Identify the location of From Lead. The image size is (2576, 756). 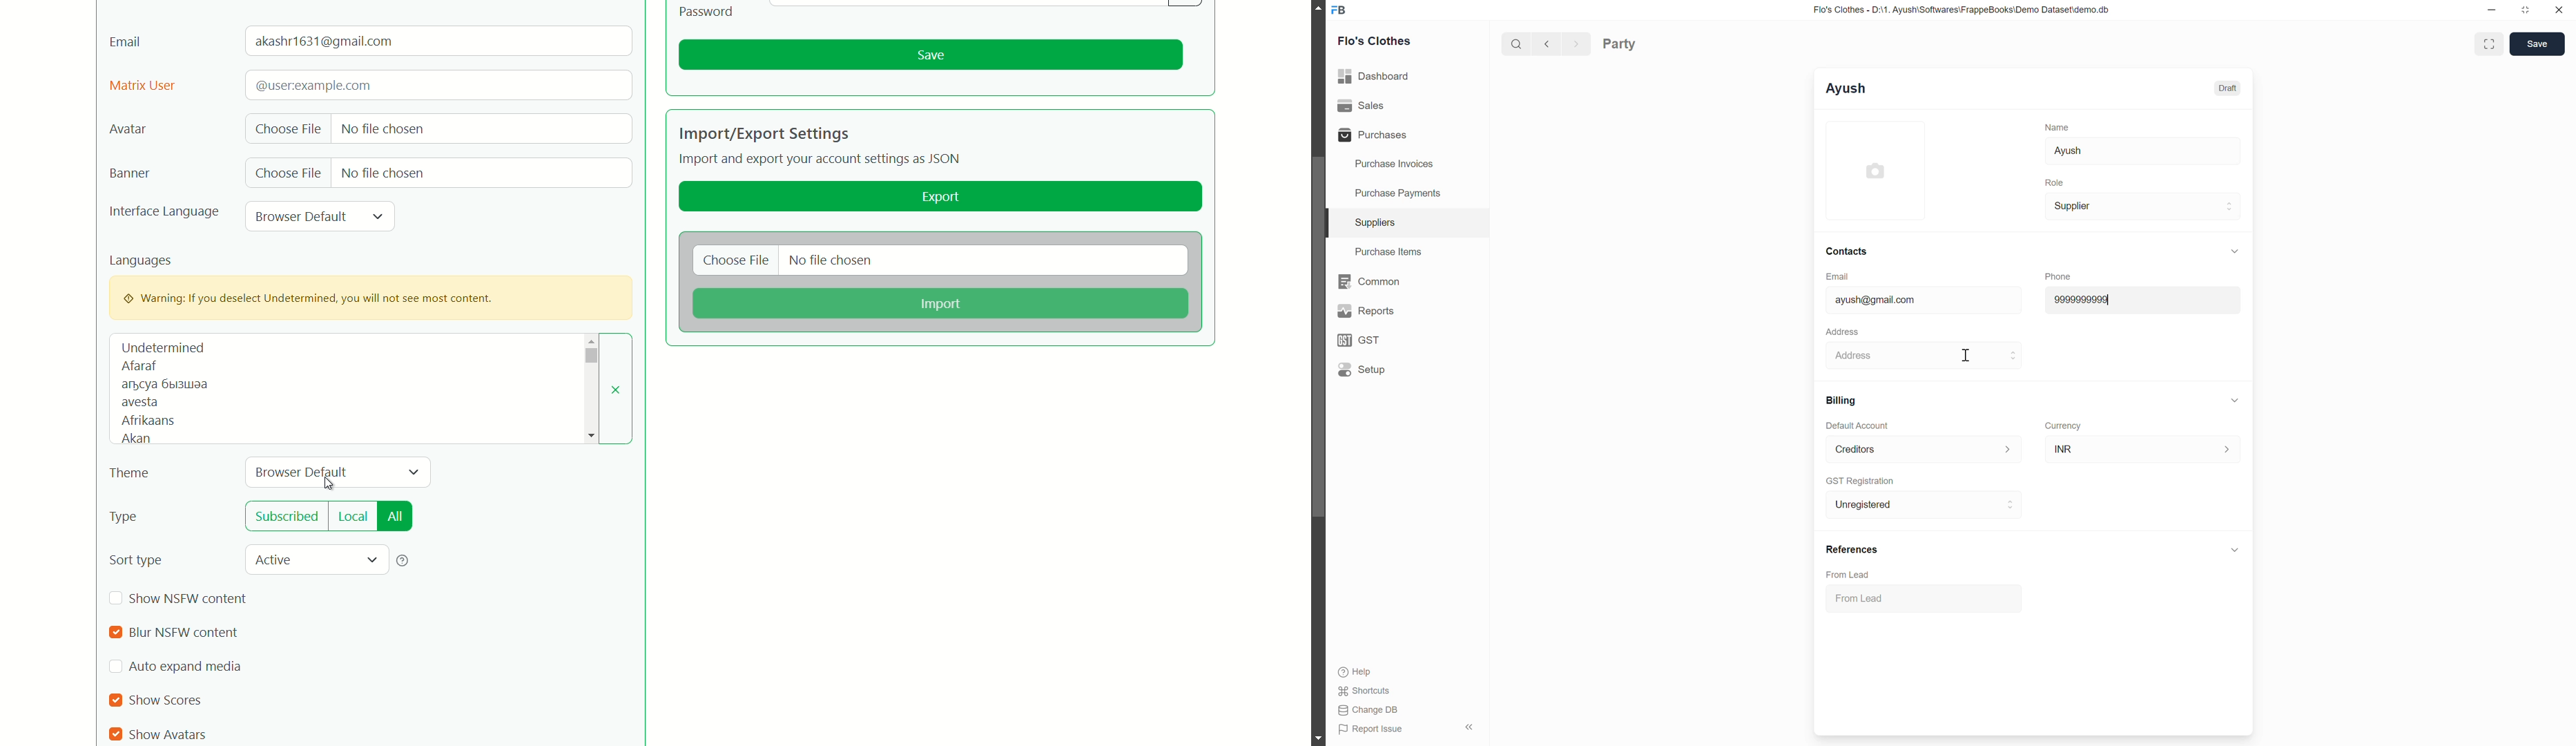
(1925, 598).